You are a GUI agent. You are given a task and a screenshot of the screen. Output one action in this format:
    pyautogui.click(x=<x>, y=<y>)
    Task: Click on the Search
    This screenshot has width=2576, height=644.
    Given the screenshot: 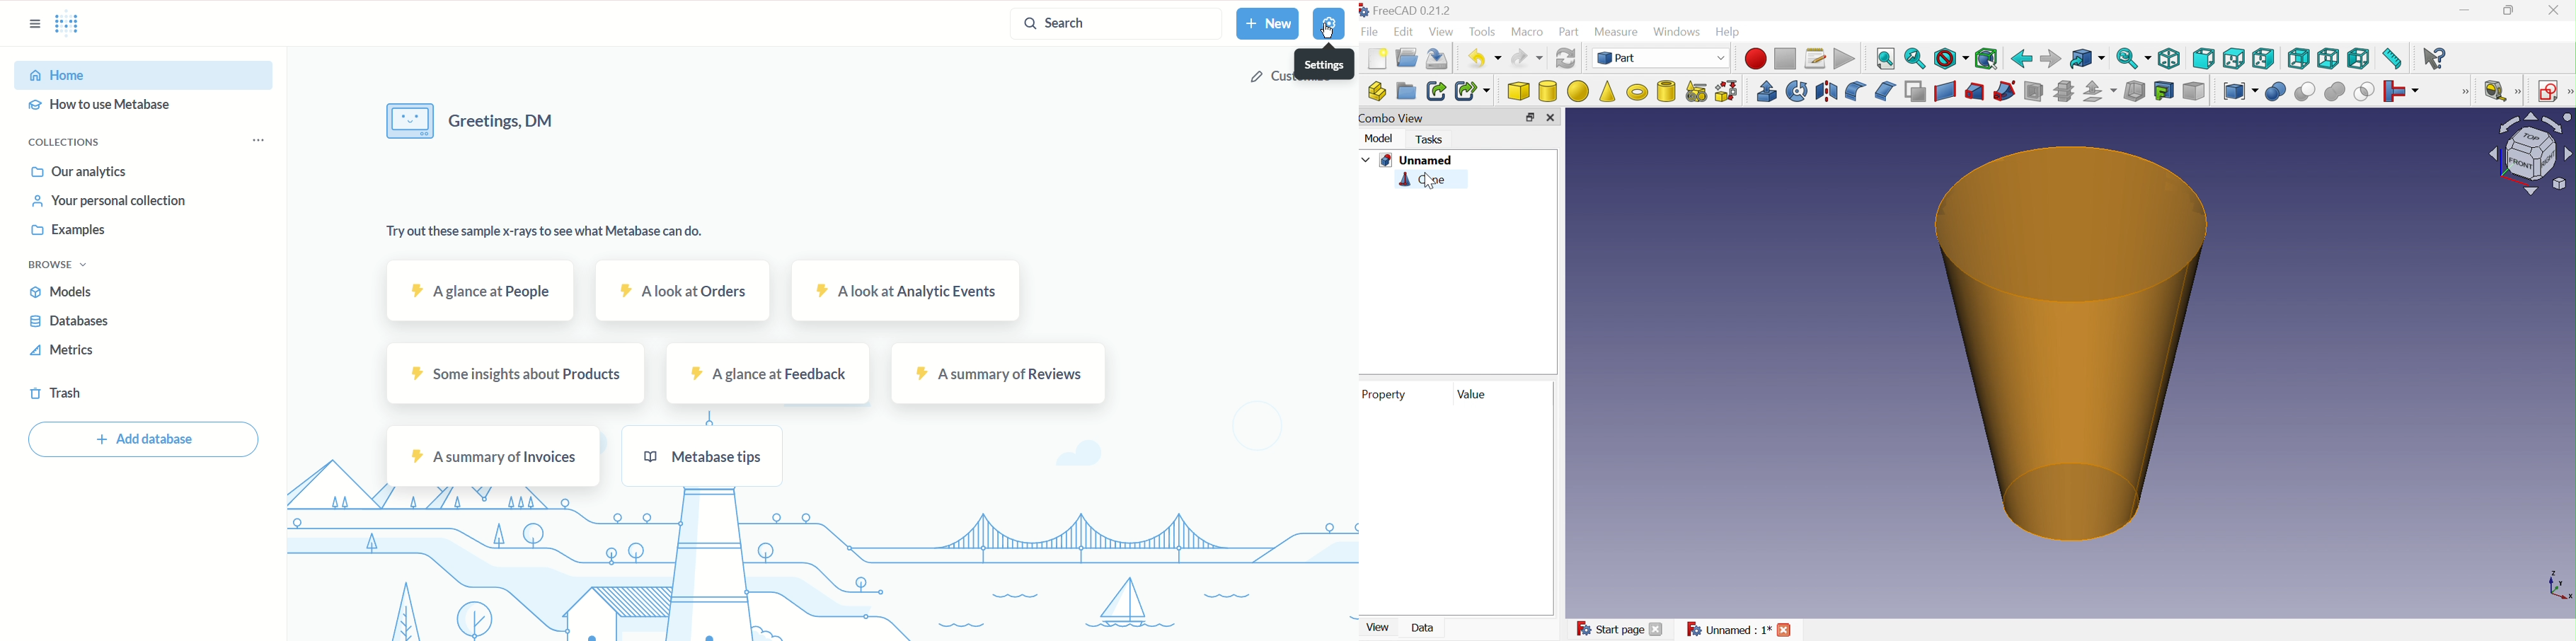 What is the action you would take?
    pyautogui.click(x=1103, y=24)
    